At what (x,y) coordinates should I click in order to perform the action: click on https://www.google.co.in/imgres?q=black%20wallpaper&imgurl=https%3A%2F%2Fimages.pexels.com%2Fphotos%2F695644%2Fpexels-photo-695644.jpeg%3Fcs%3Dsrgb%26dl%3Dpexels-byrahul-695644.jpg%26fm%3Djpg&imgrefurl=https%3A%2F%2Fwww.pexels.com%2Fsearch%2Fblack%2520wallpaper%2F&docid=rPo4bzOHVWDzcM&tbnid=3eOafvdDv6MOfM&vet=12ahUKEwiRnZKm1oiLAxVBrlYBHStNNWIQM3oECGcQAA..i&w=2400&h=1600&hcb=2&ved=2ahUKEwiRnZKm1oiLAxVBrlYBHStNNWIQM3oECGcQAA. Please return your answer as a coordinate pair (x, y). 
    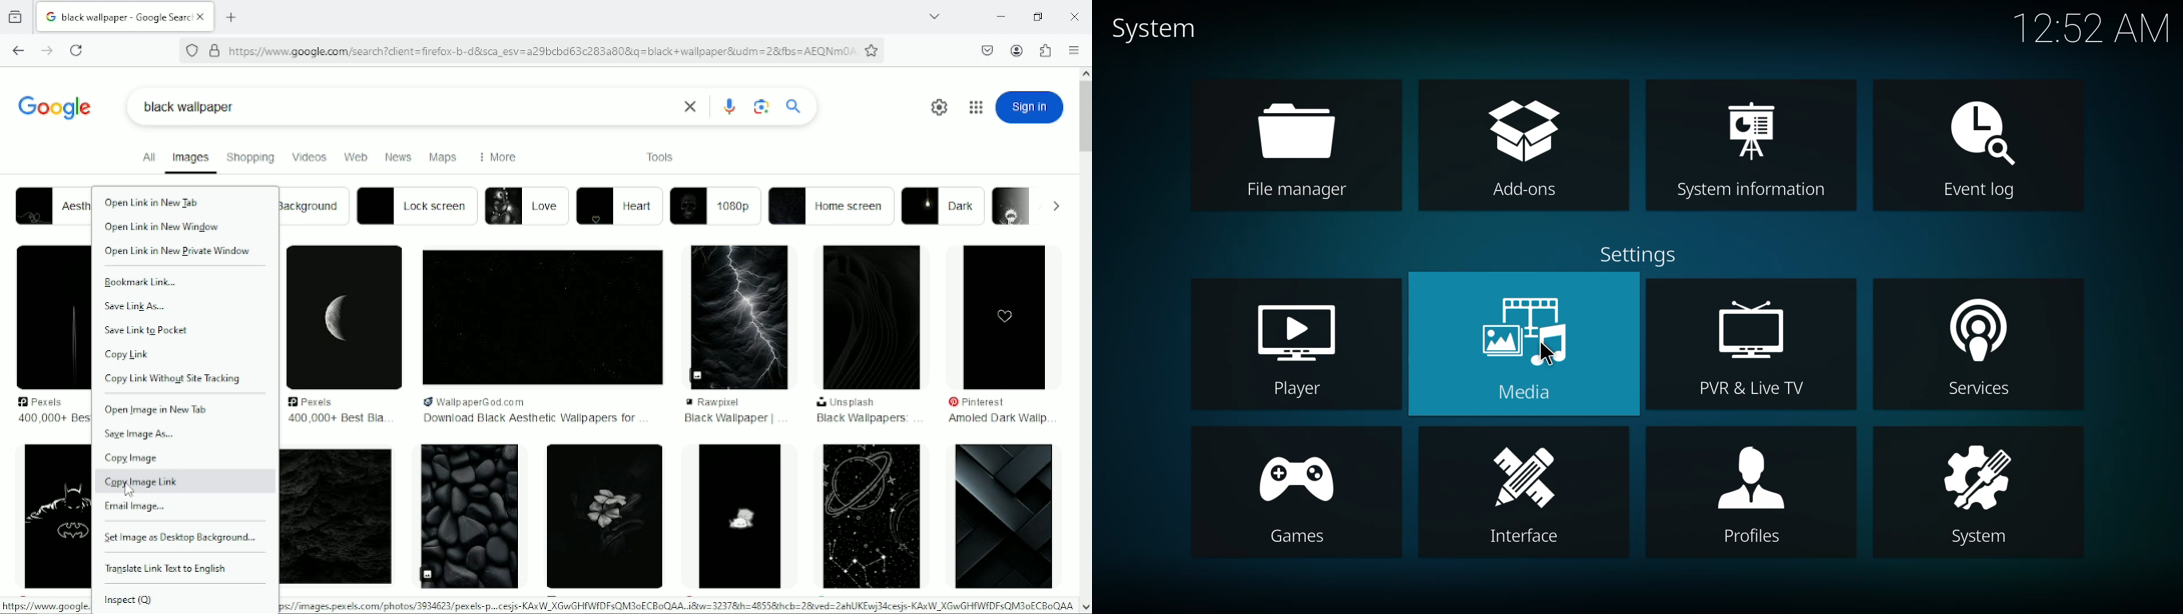
    Looking at the image, I should click on (678, 605).